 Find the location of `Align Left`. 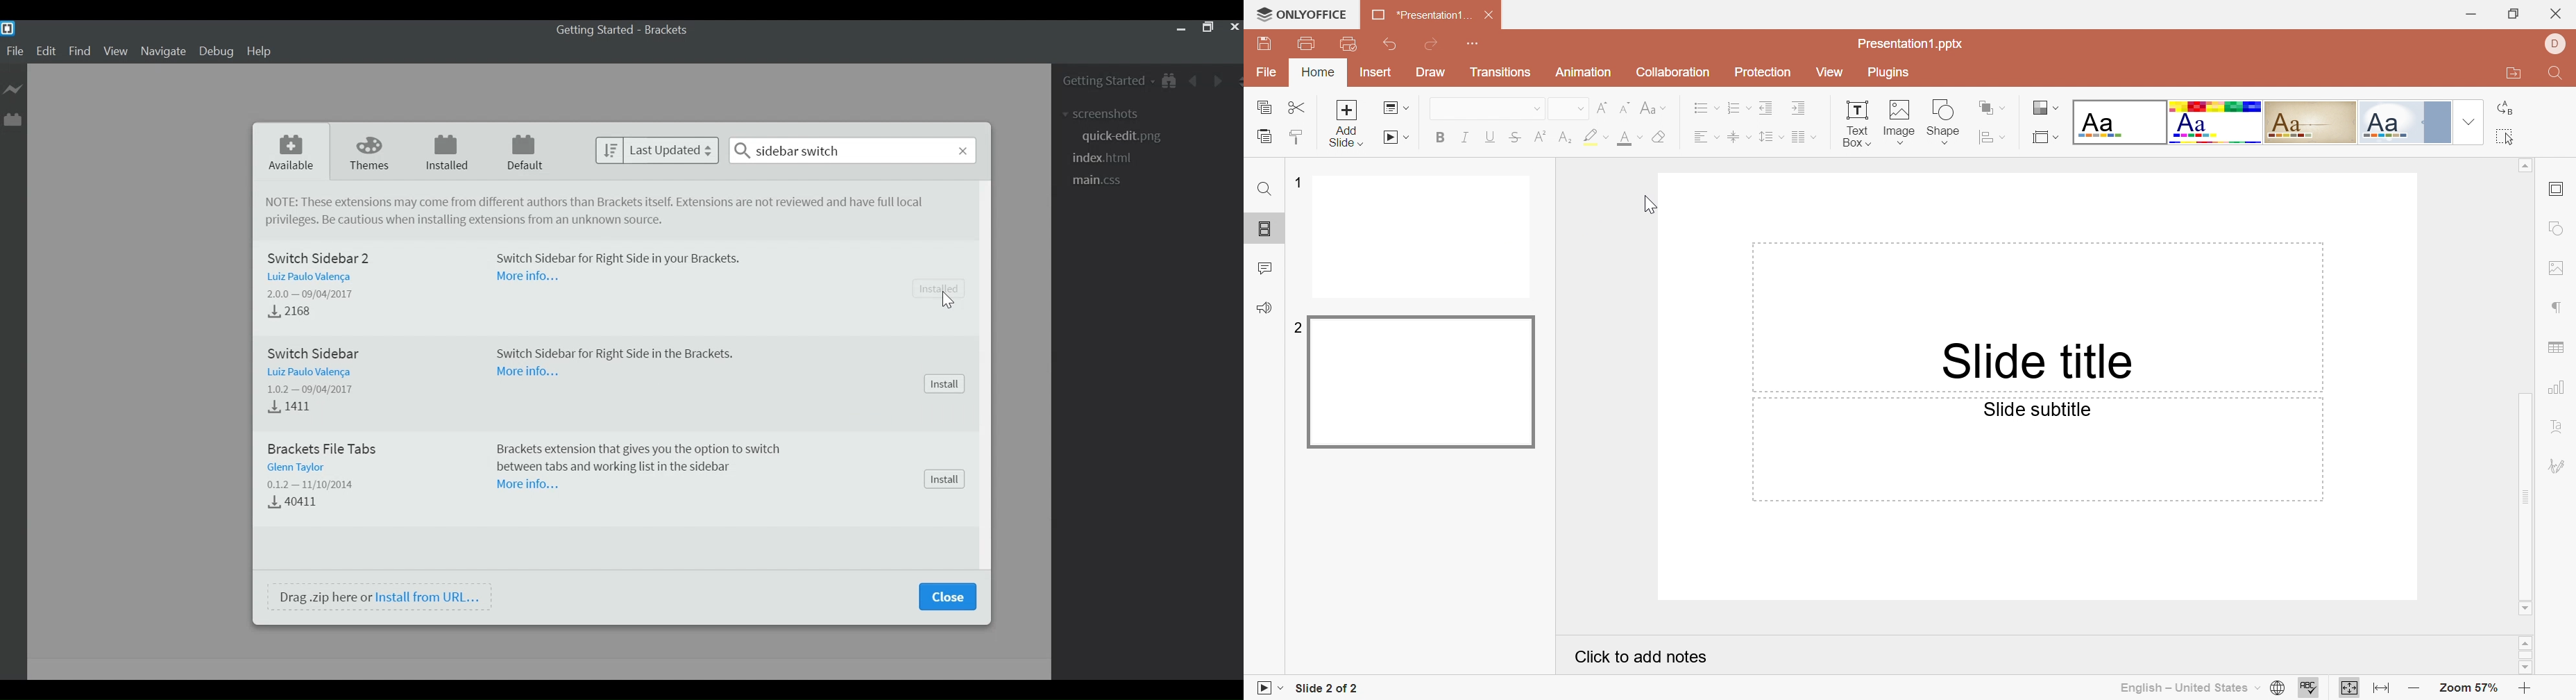

Align Left is located at coordinates (1707, 133).